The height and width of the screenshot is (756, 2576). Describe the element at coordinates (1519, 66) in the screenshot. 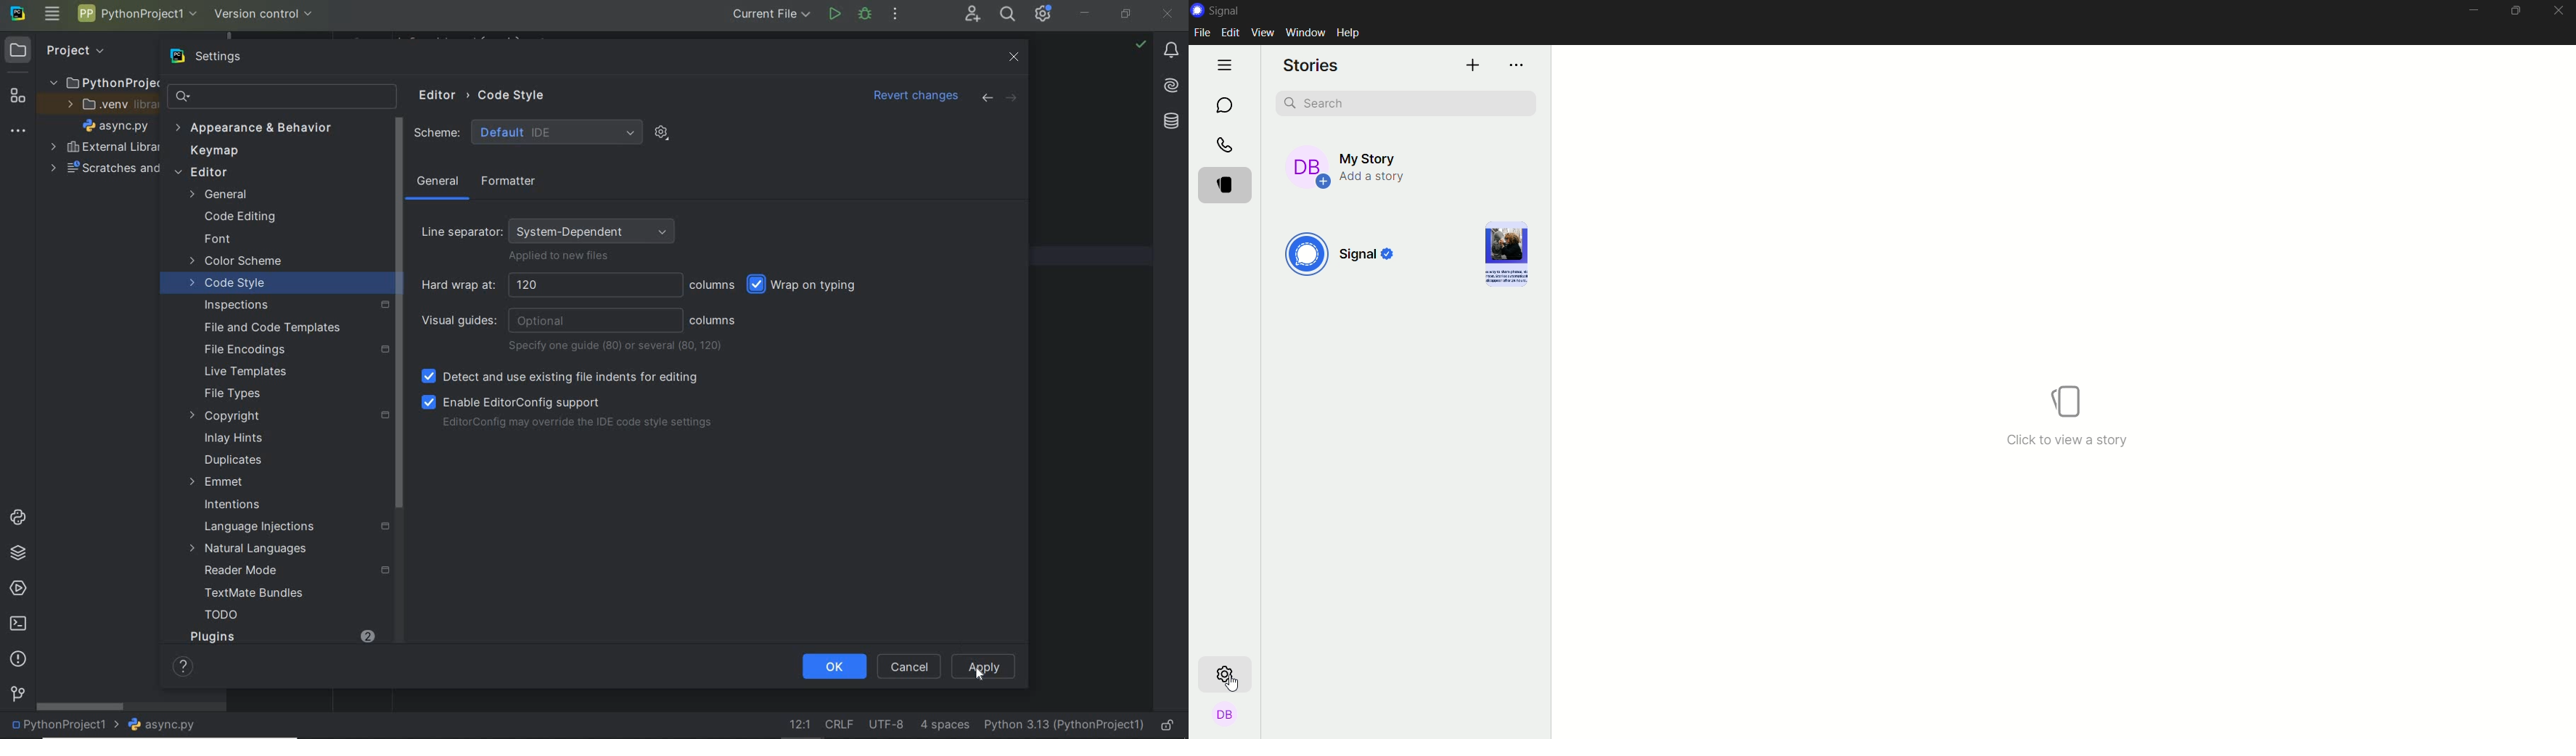

I see `options` at that location.